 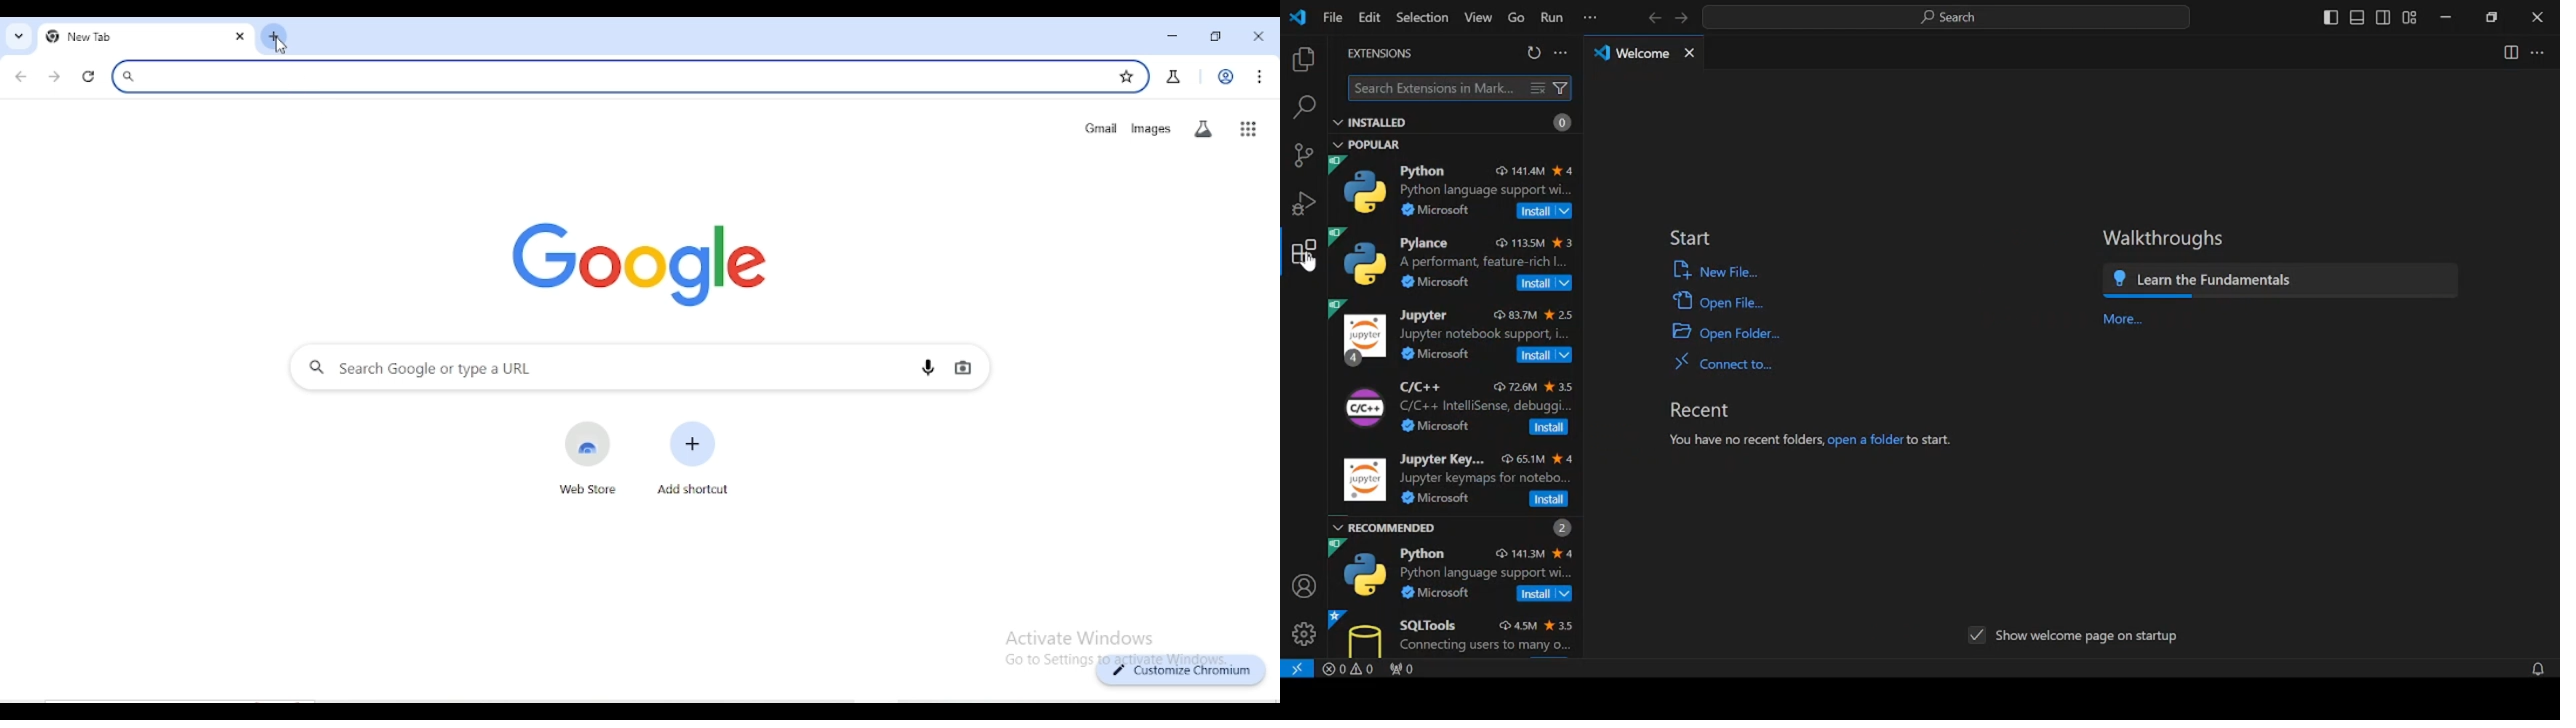 What do you see at coordinates (1174, 76) in the screenshot?
I see `chrome labs` at bounding box center [1174, 76].